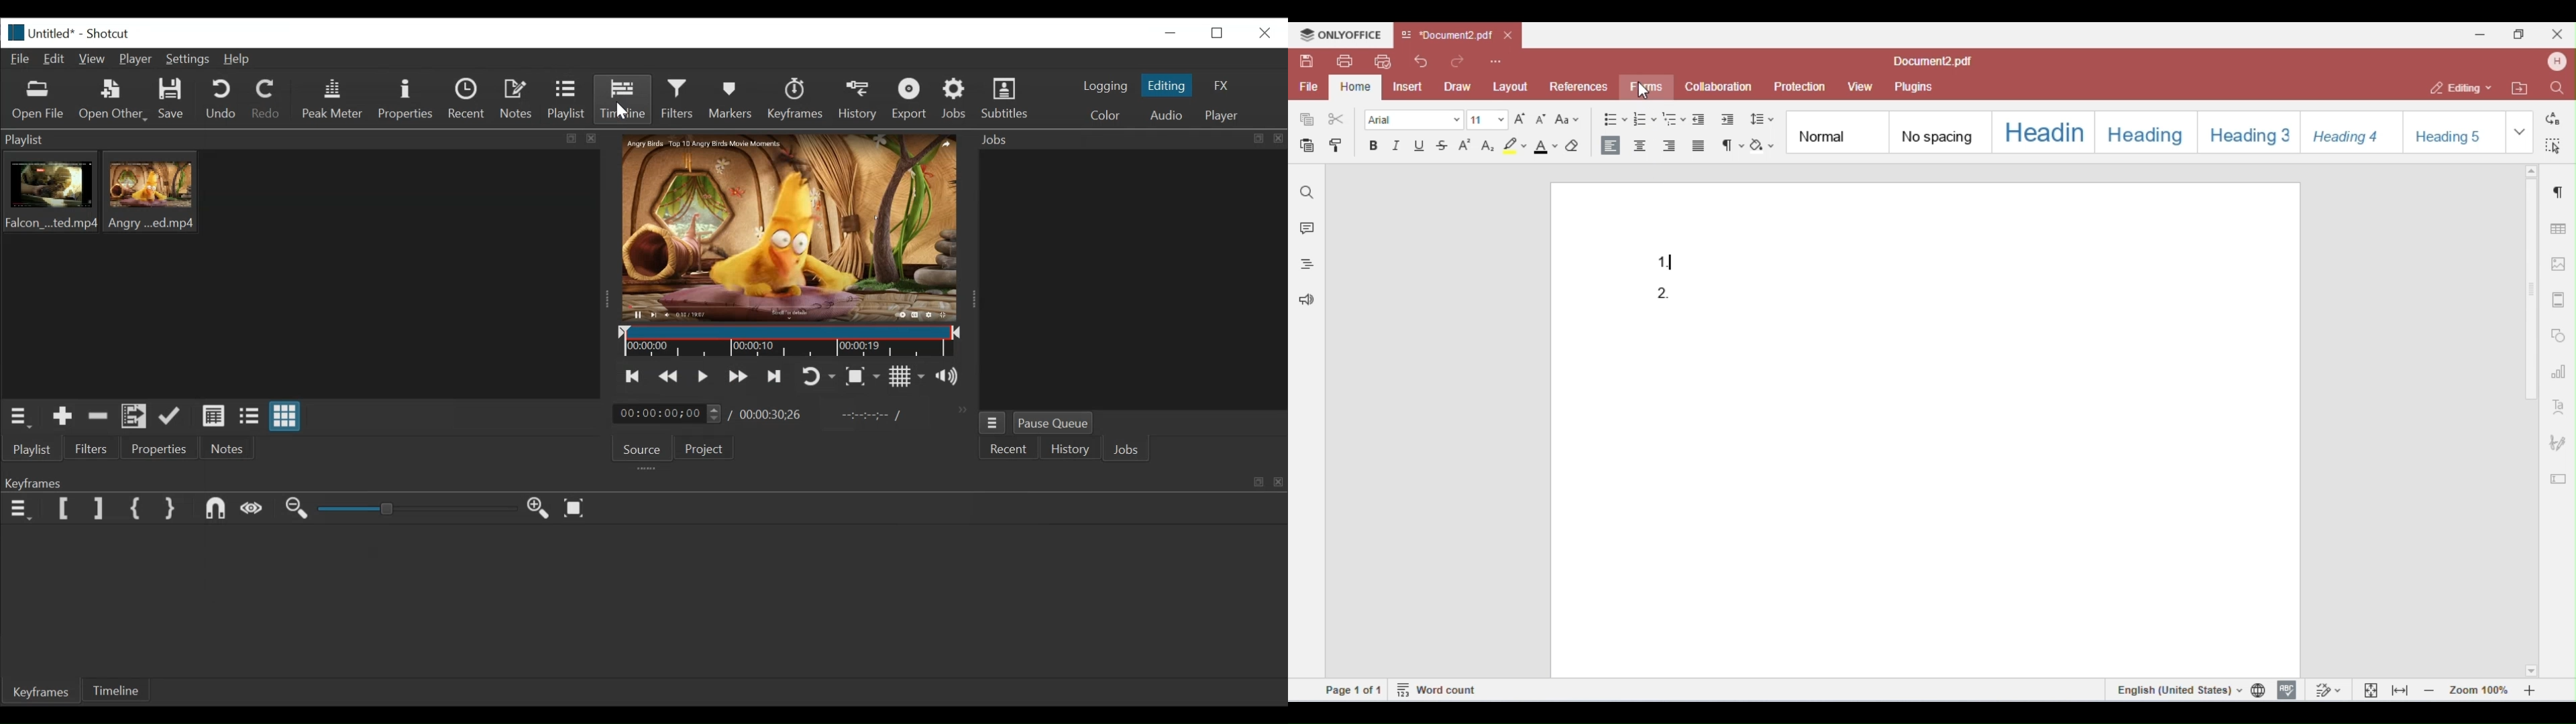 The image size is (2576, 728). Describe the element at coordinates (214, 416) in the screenshot. I see `view as details` at that location.